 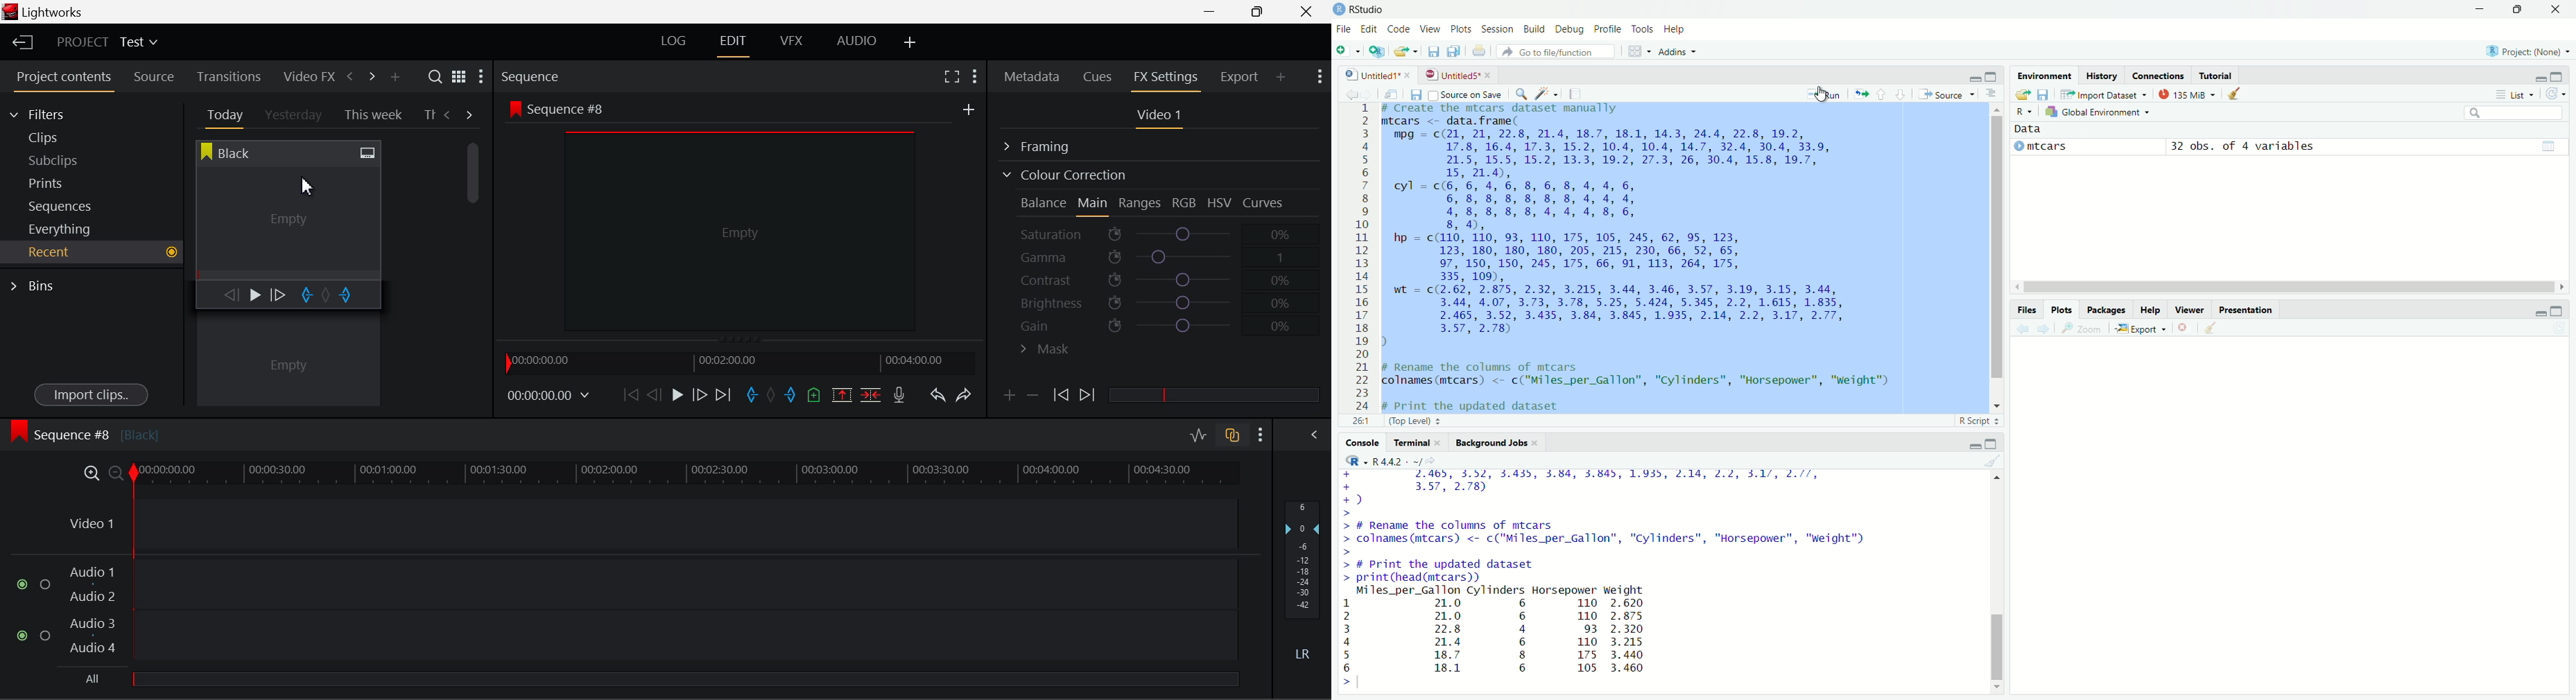 I want to click on downward, so click(x=1902, y=91).